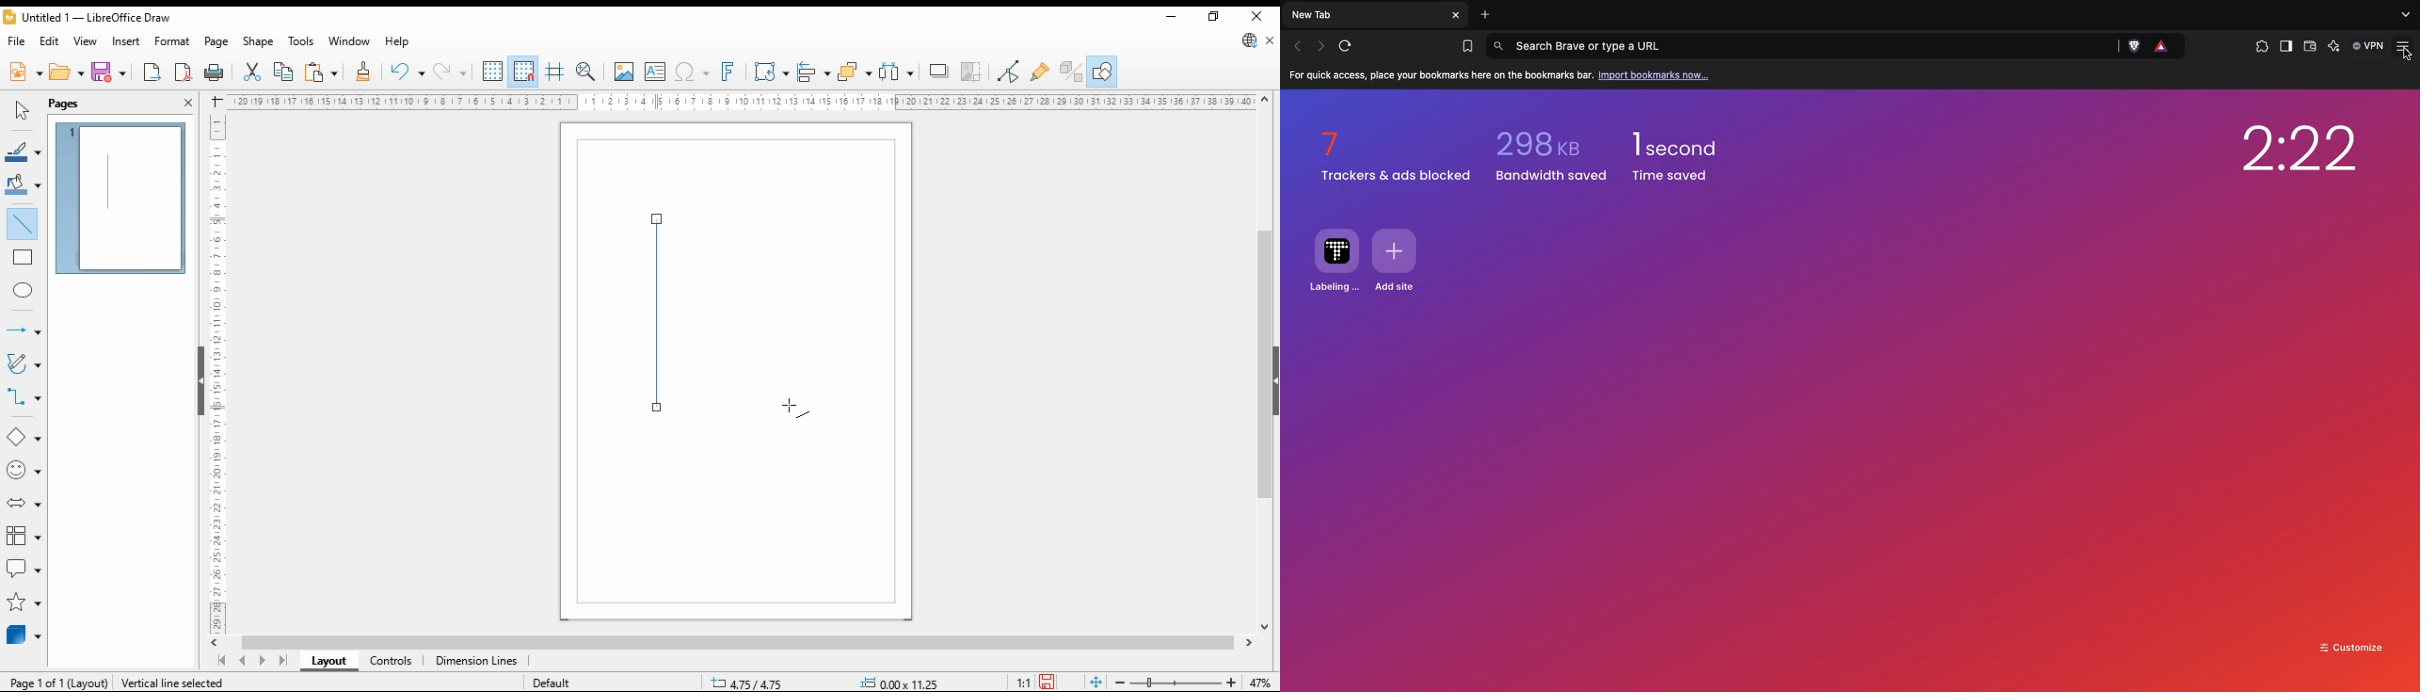 This screenshot has width=2436, height=700. I want to click on layout, so click(328, 662).